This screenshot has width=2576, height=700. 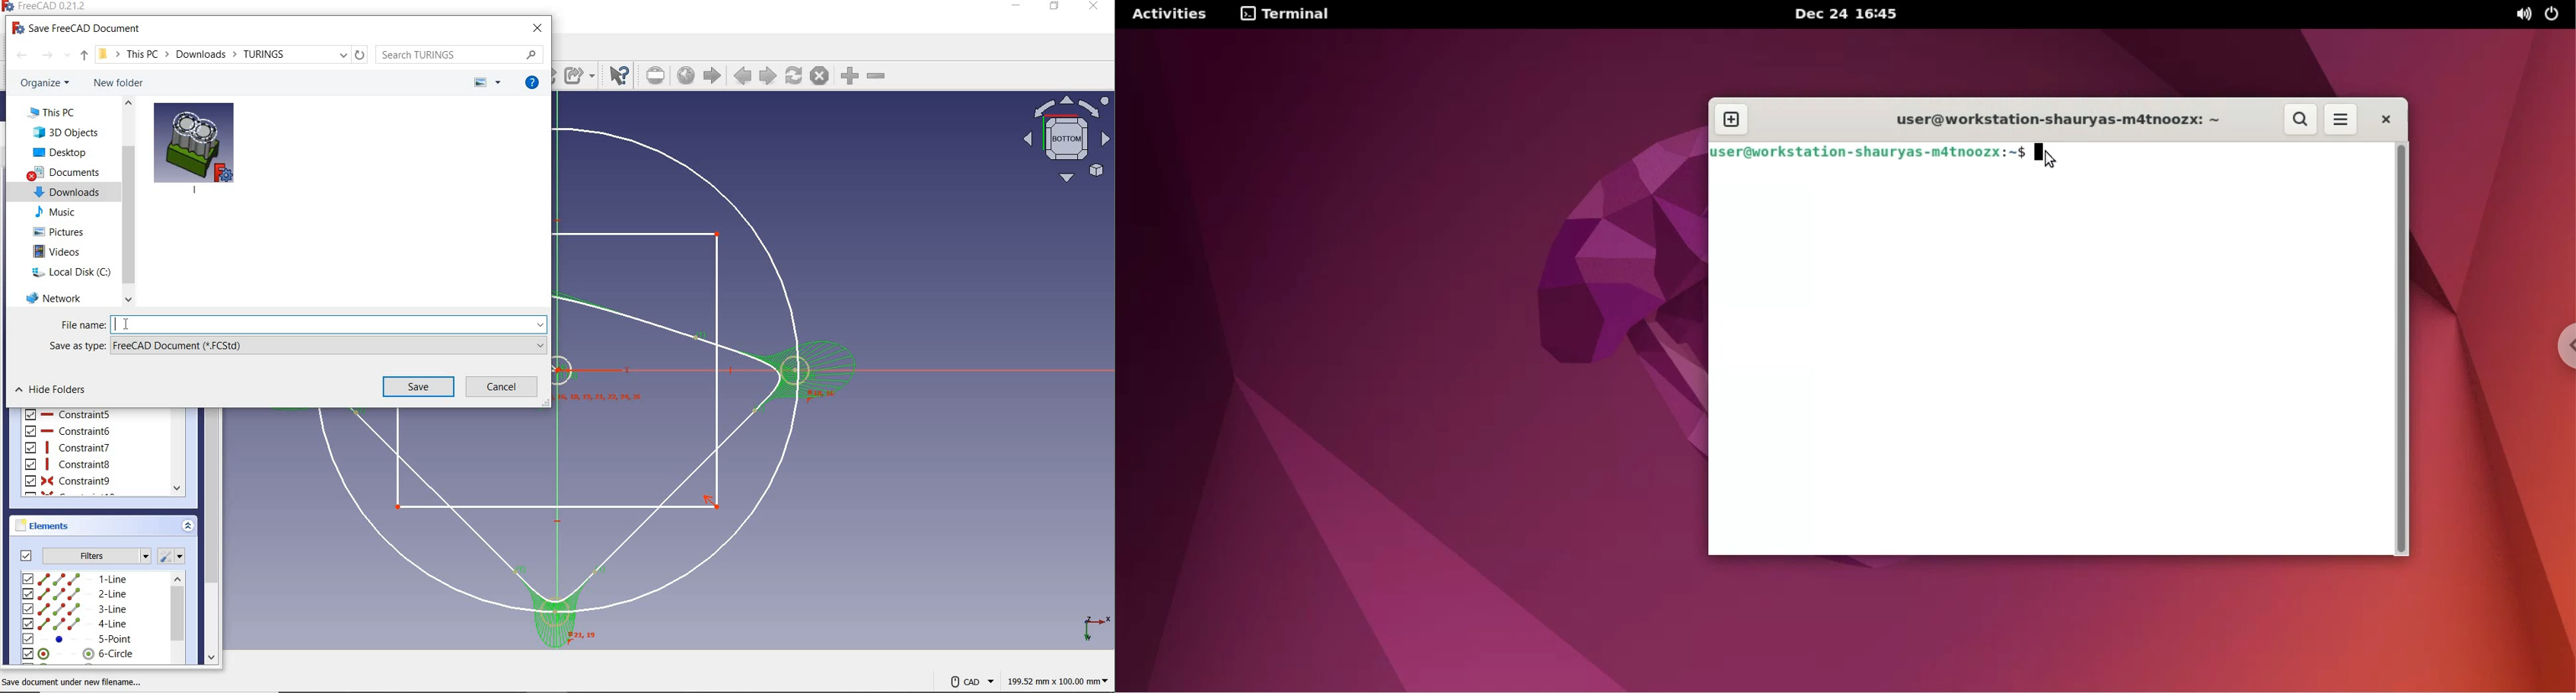 What do you see at coordinates (83, 324) in the screenshot?
I see `file name:` at bounding box center [83, 324].